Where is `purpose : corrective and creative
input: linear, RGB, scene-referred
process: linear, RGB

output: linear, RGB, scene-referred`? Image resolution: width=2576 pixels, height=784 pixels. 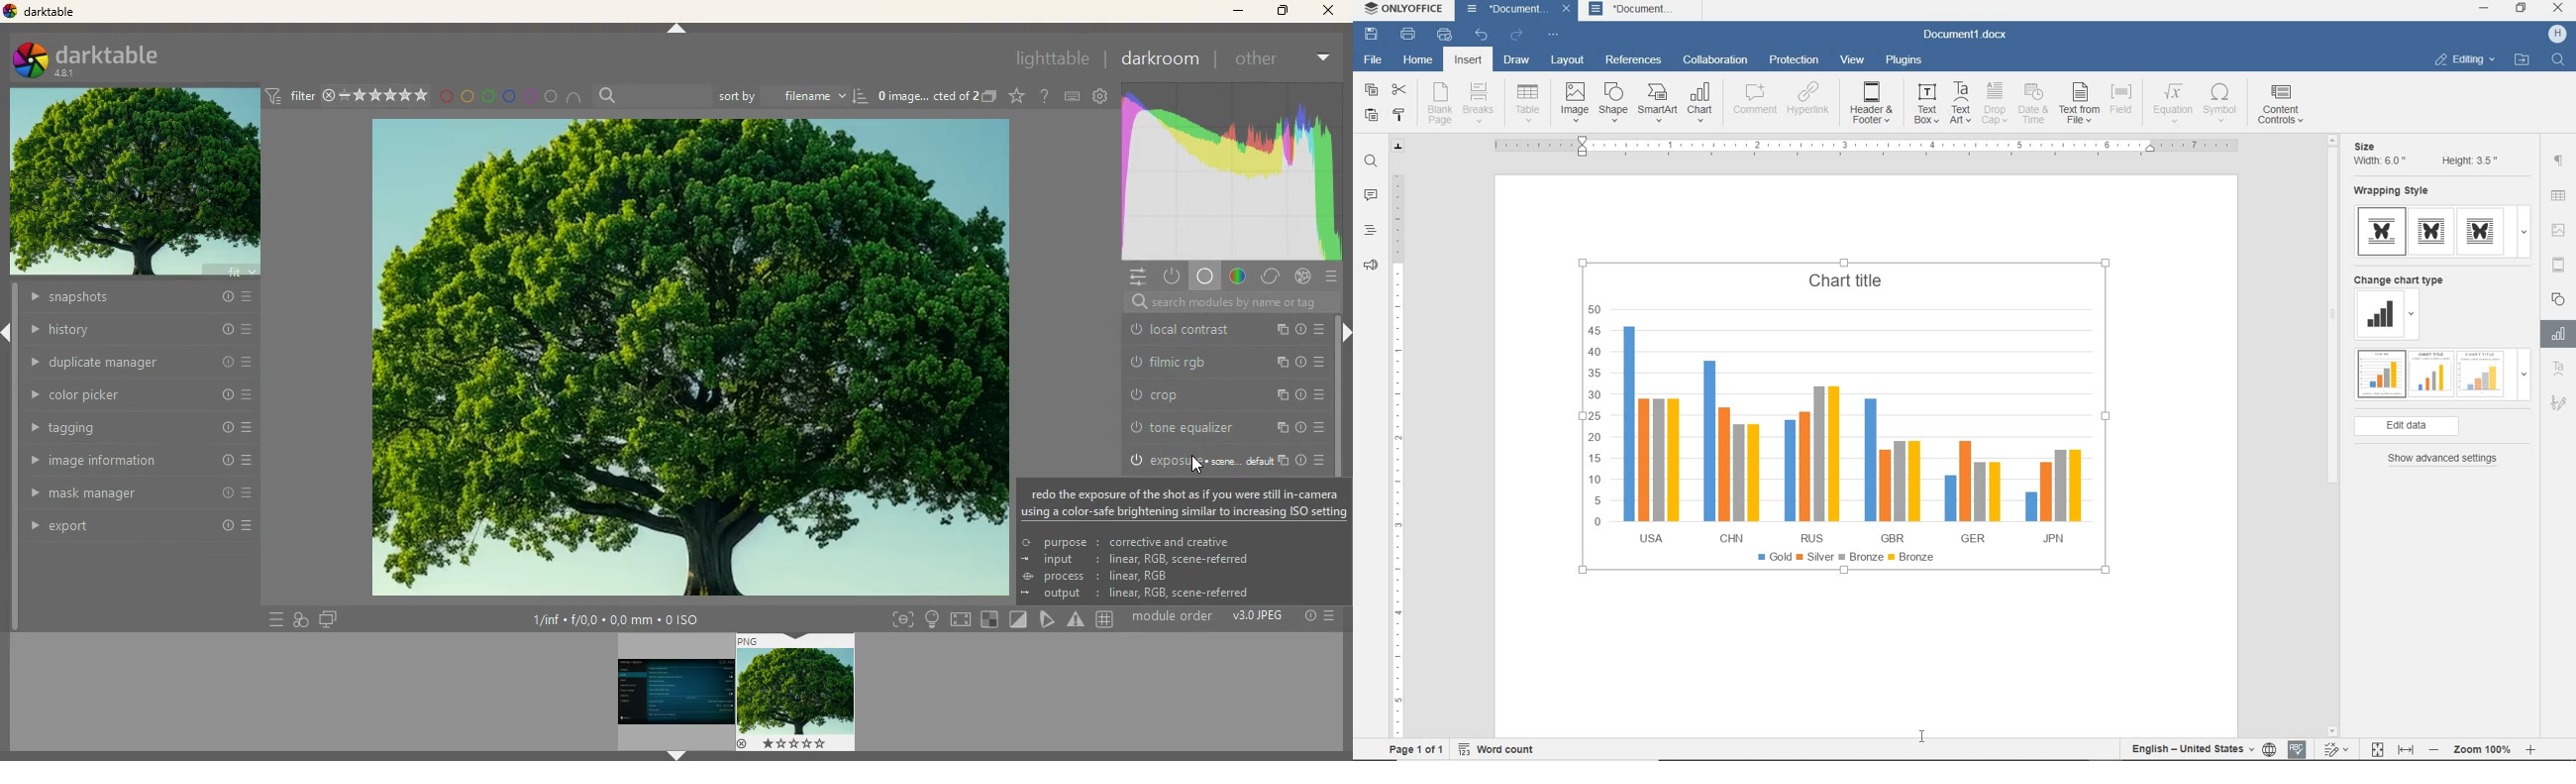 purpose : corrective and creative
input: linear, RGB, scene-referred
process: linear, RGB

output: linear, RGB, scene-referred is located at coordinates (1173, 563).